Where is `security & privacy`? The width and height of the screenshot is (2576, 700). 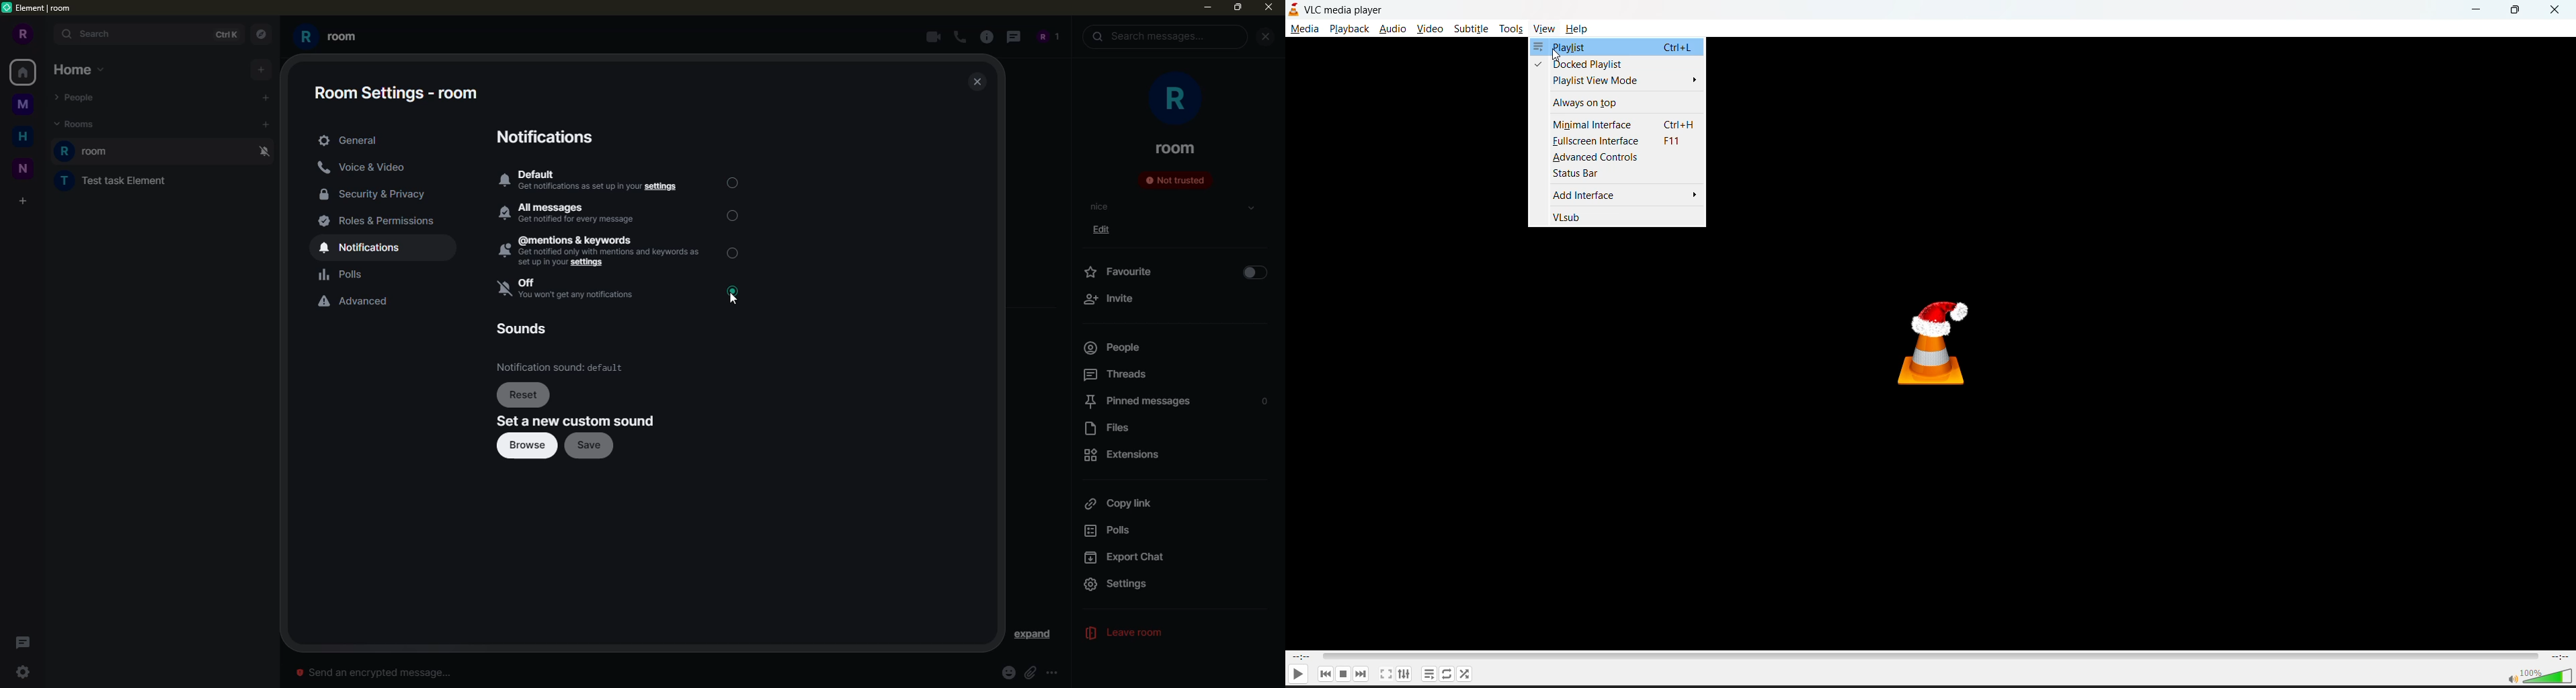
security & privacy is located at coordinates (376, 195).